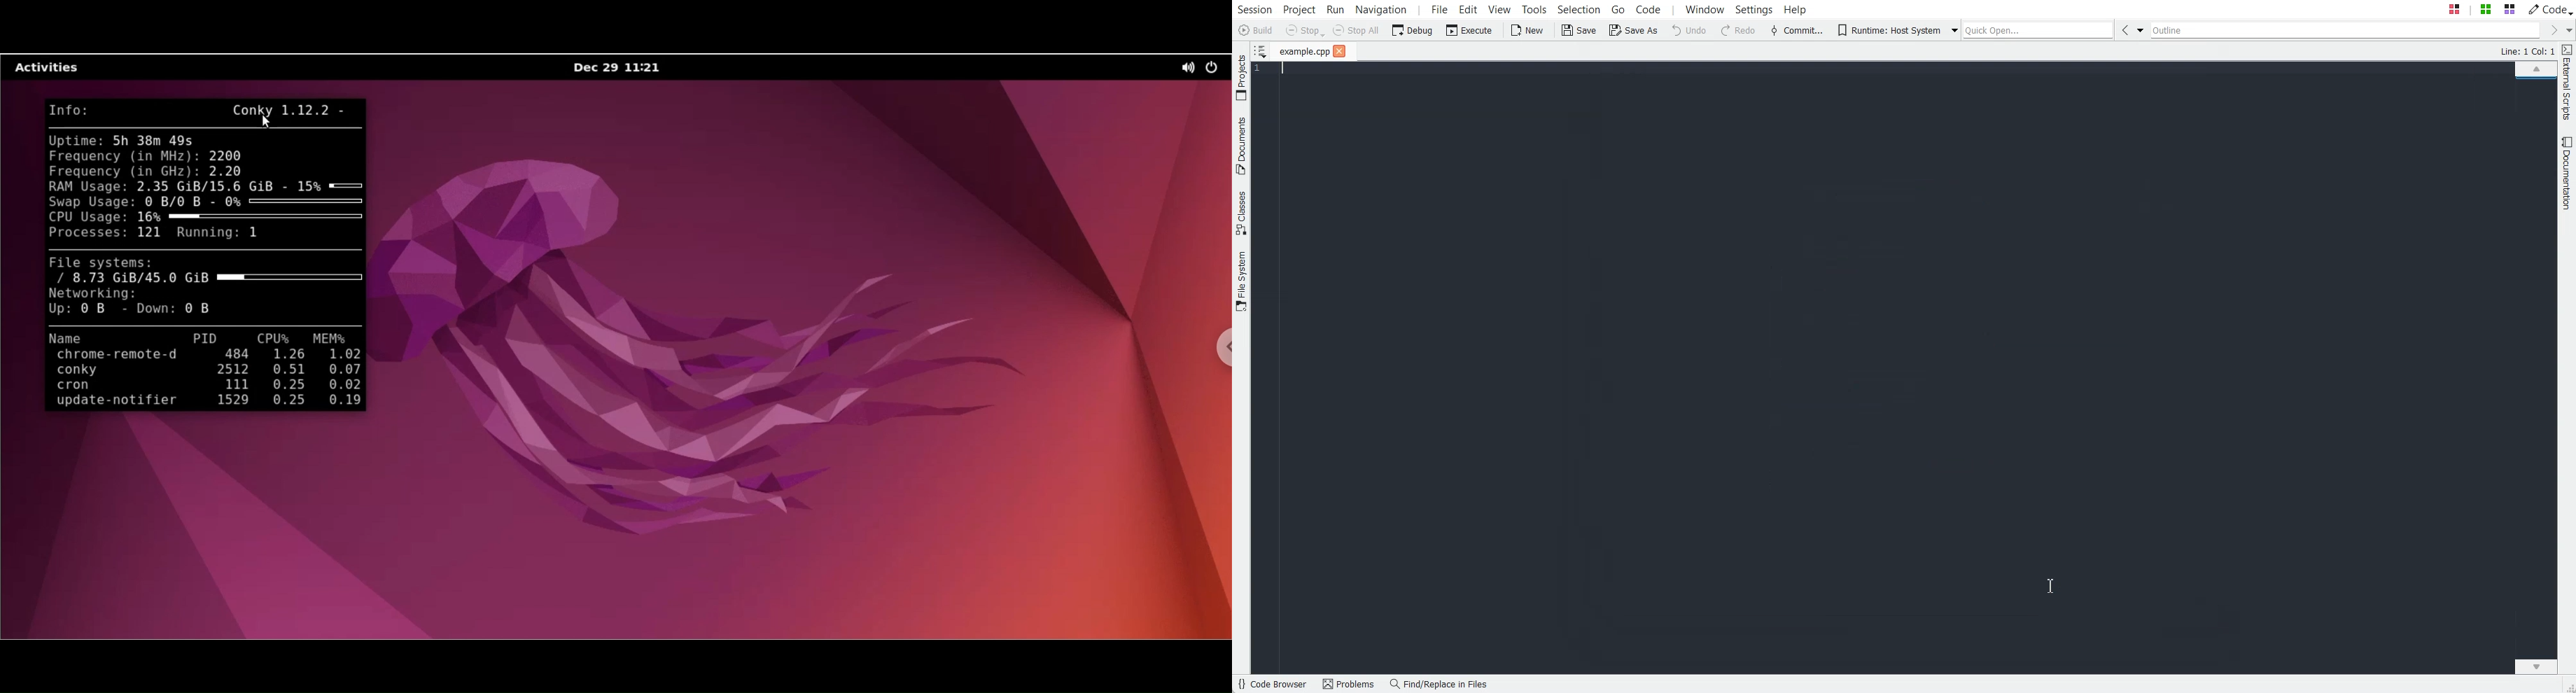 Image resolution: width=2576 pixels, height=700 pixels. Describe the element at coordinates (1442, 685) in the screenshot. I see `Find/Replace in files` at that location.